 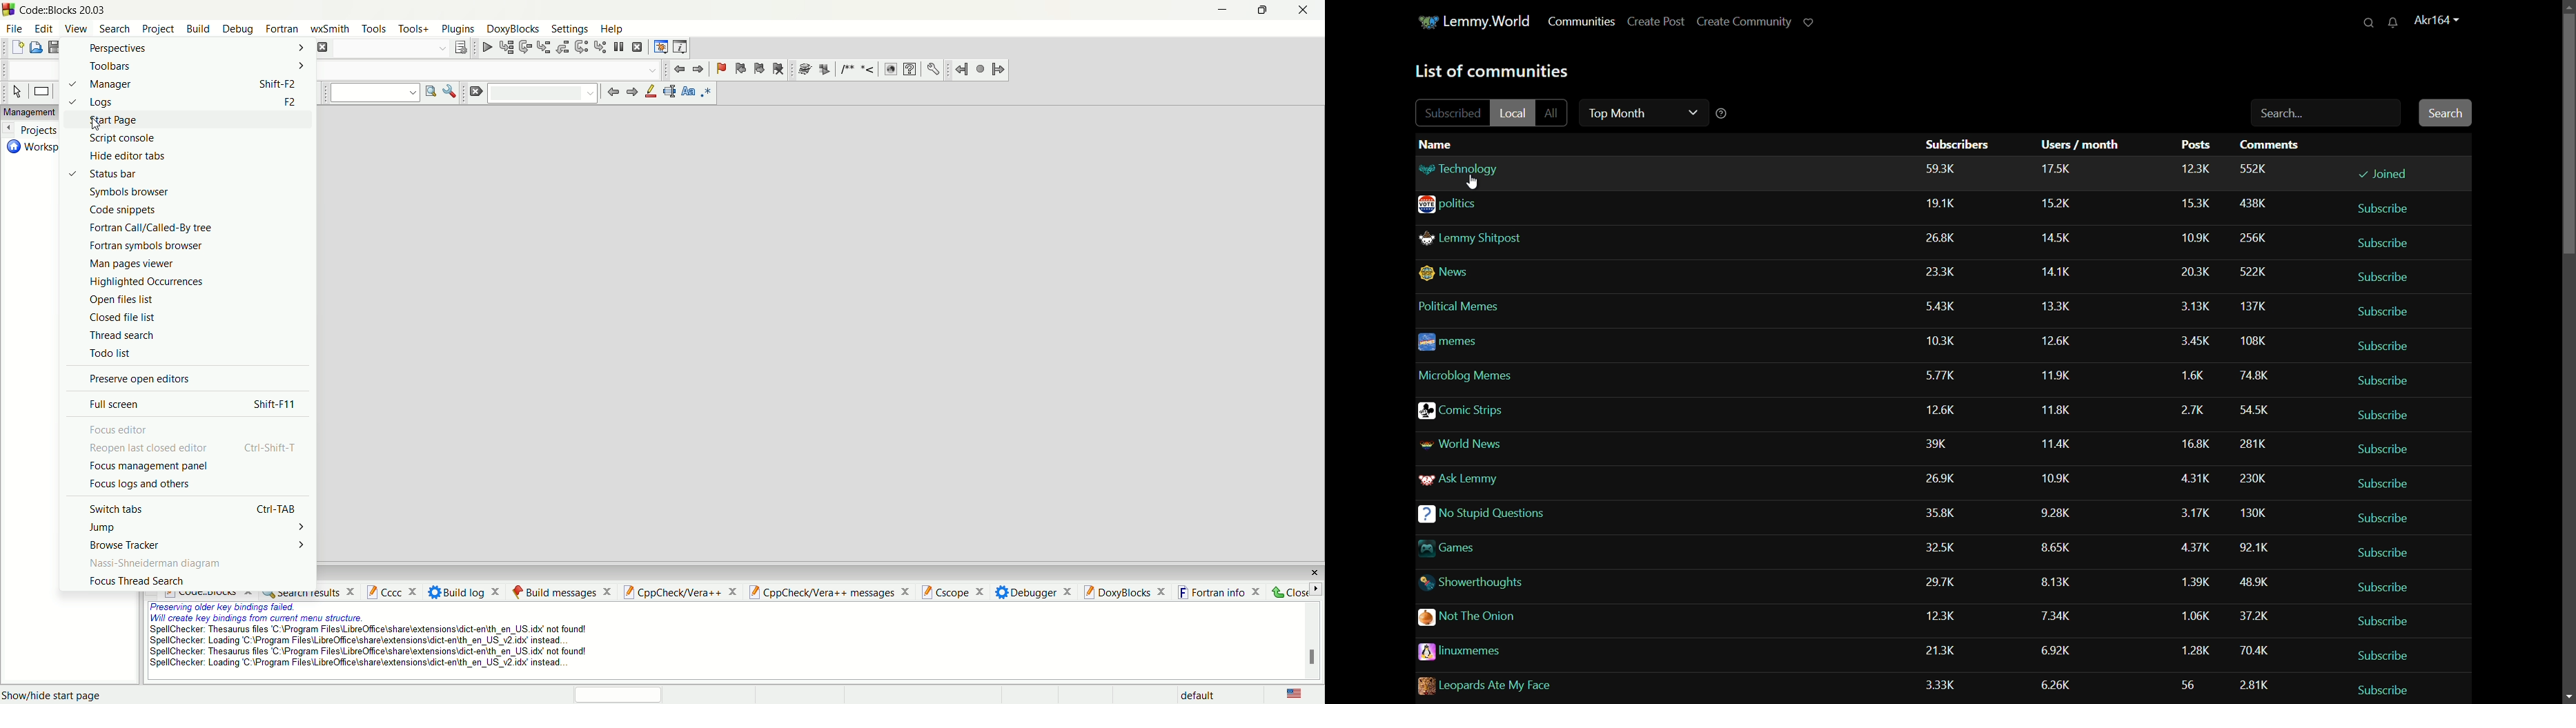 What do you see at coordinates (377, 639) in the screenshot?
I see `(FVII) SUP Sy SUN —.
Will create key bindings from current menu structure.
‘SpellChecker: Thesaurus files ‘C:\Program Files\LibreOffice\share\extensions\dict-enith_en_US idx’ not found!
‘SpellChecker: Loading C:\Program Files LibreOffice\share\extensions\dict-enith_en_US_vZ idx instead.
‘SpellChecker: Thesaurus files ‘C:\Program Files\LibreOffice\share\extensions\dict-enith_en_US idx’ not found!
‘SpellChecker: Loading ‘C:\Program Files LibreOffice\share\extensions\dict-enith_en_US_vZ idx instead.` at bounding box center [377, 639].